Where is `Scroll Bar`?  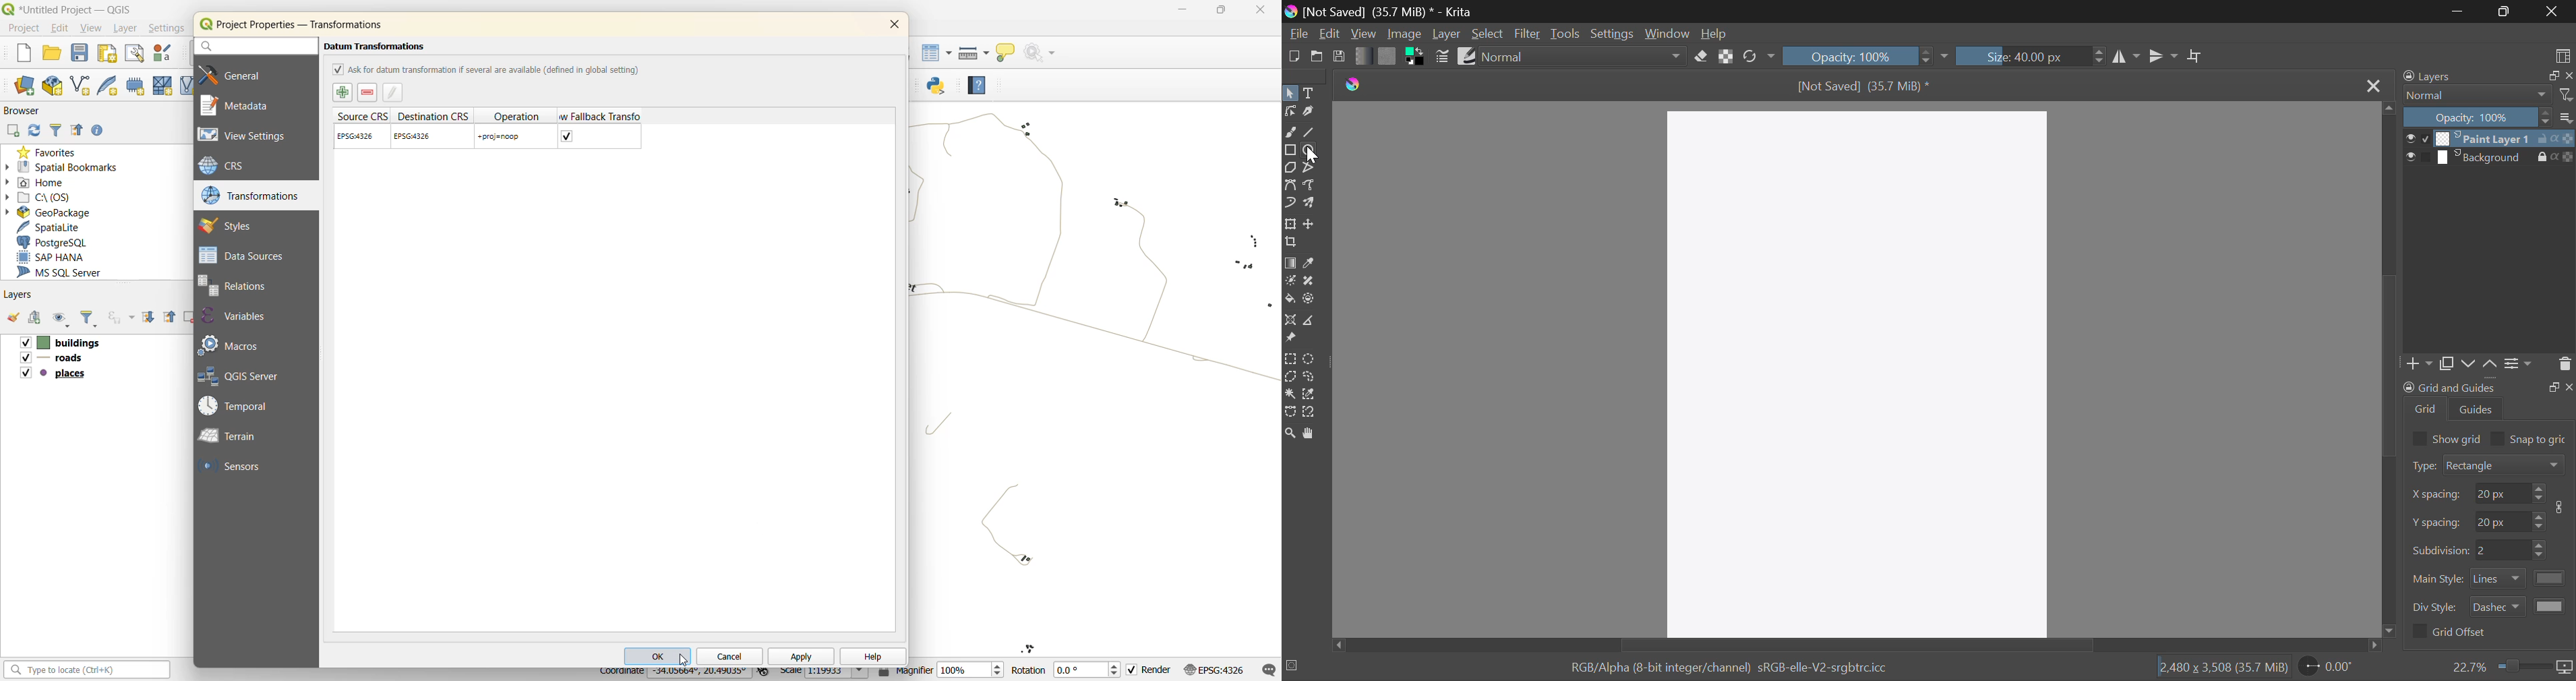
Scroll Bar is located at coordinates (1851, 645).